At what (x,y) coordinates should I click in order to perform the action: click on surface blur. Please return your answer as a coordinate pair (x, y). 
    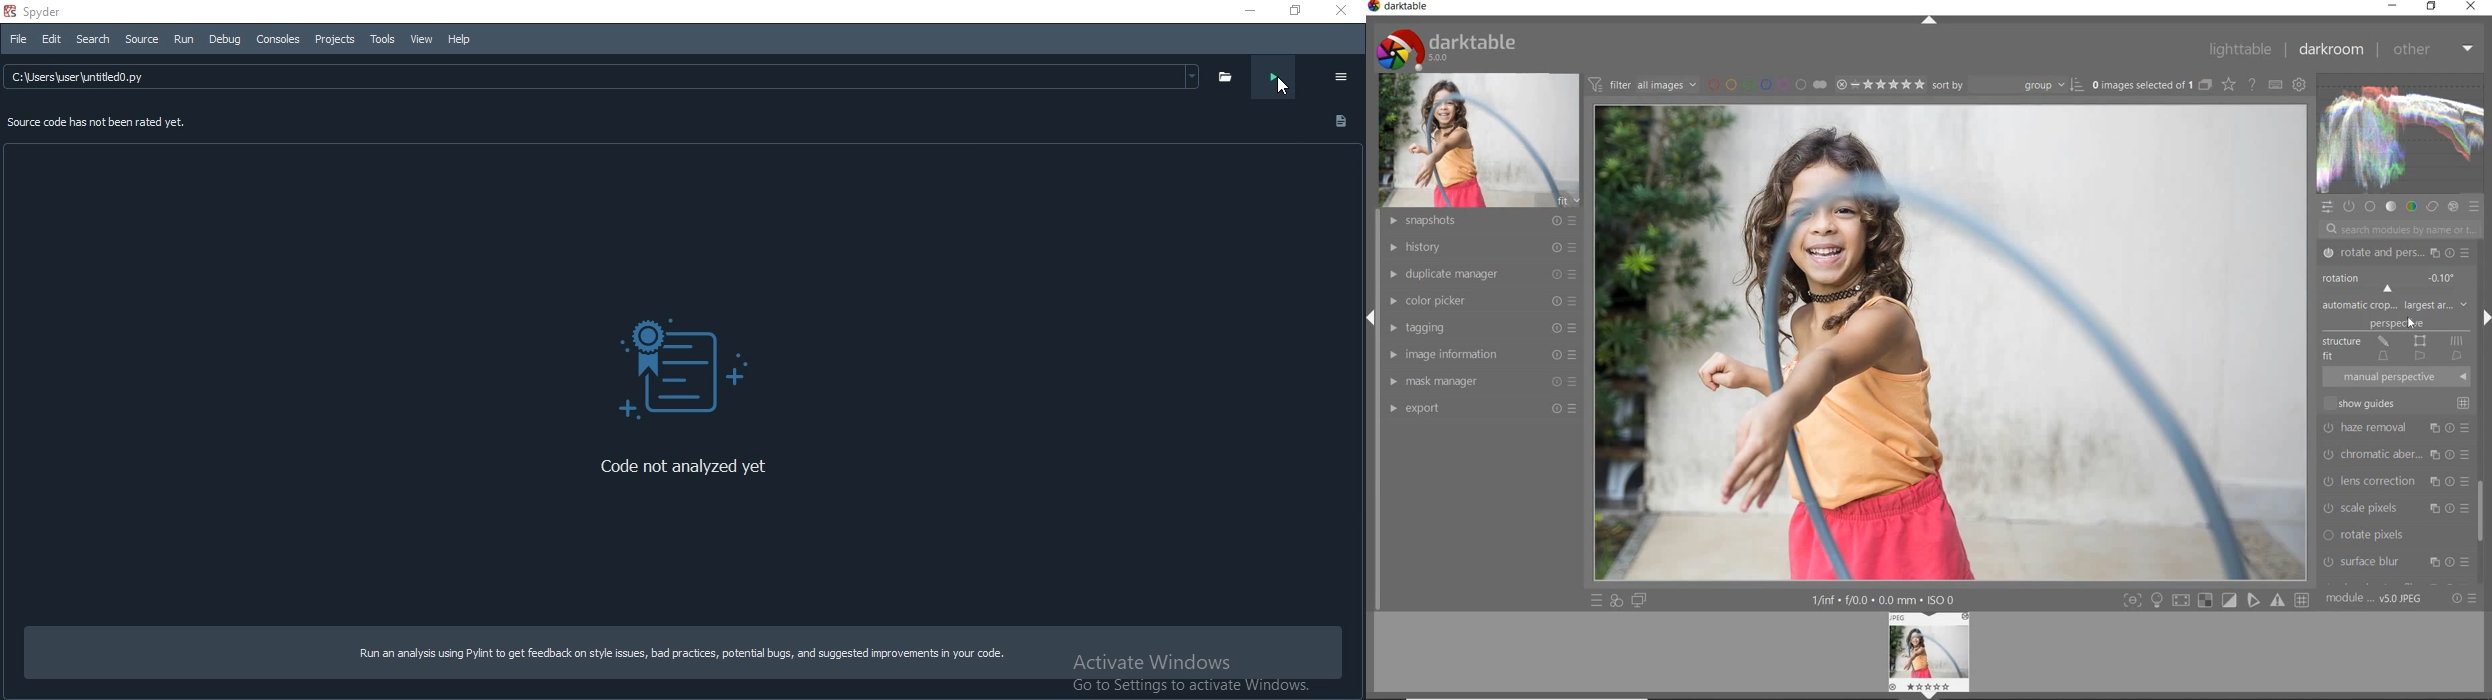
    Looking at the image, I should click on (2397, 563).